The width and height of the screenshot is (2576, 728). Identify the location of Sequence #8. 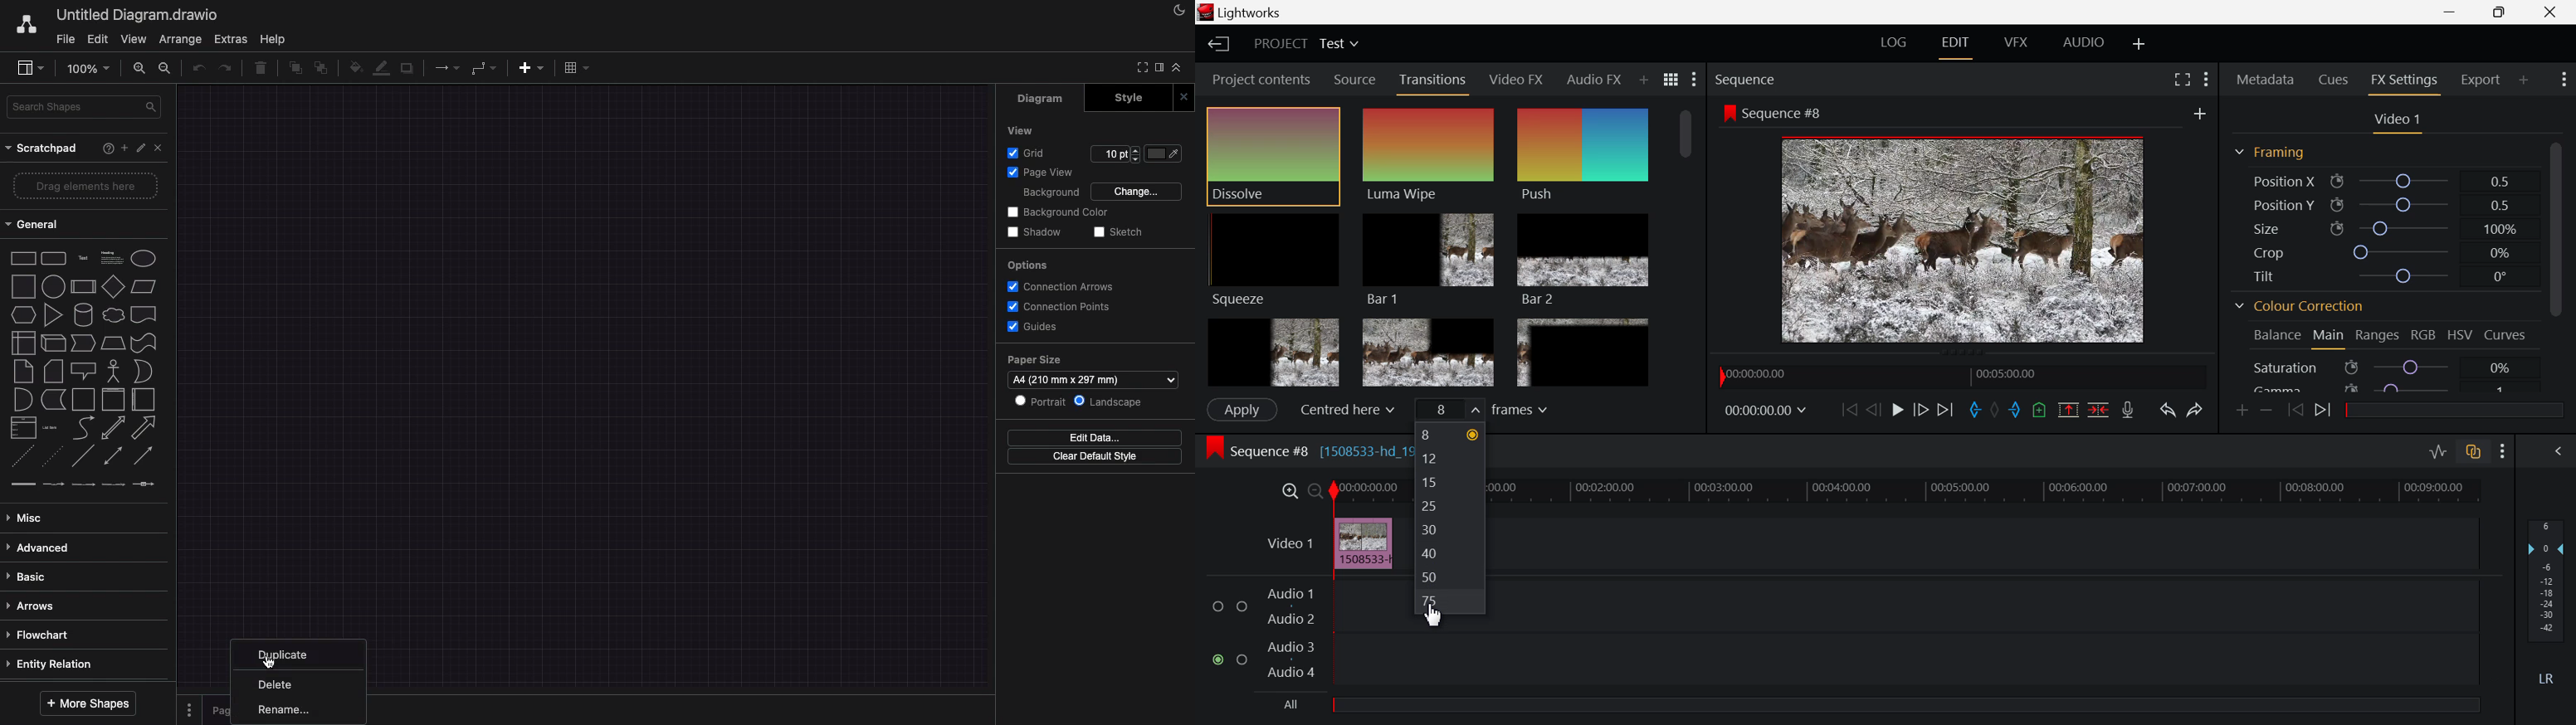
(1788, 114).